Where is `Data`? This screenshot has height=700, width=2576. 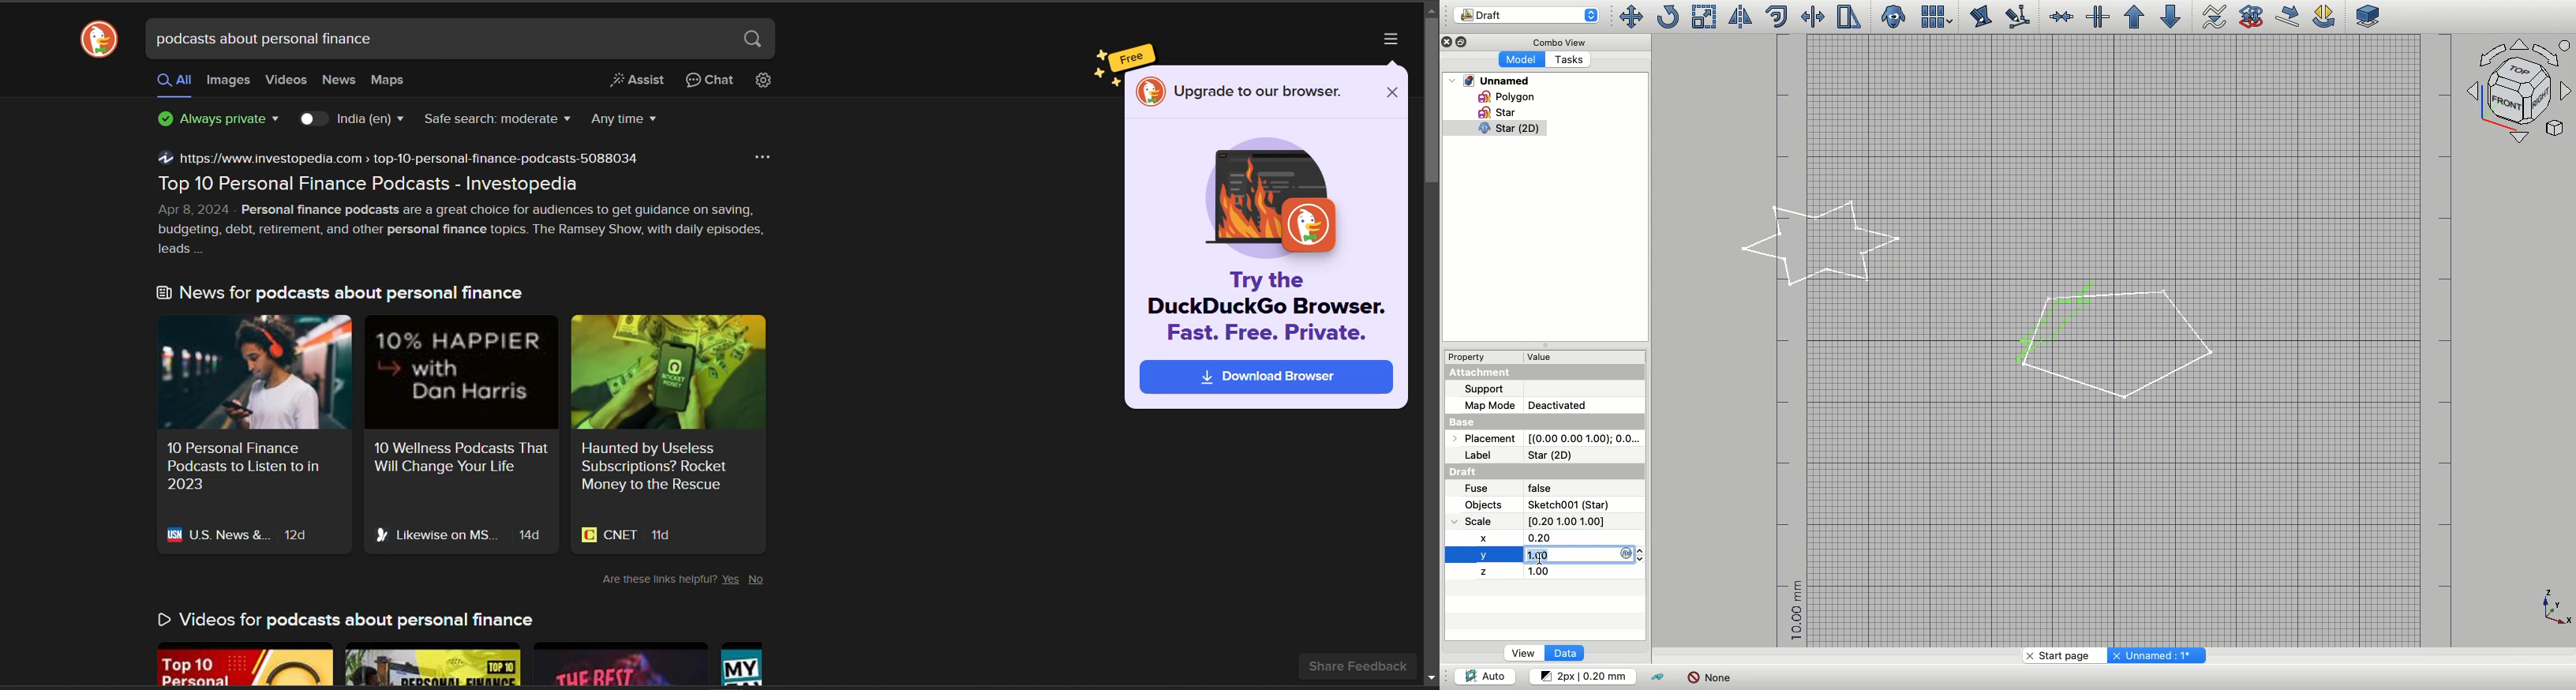
Data is located at coordinates (1563, 653).